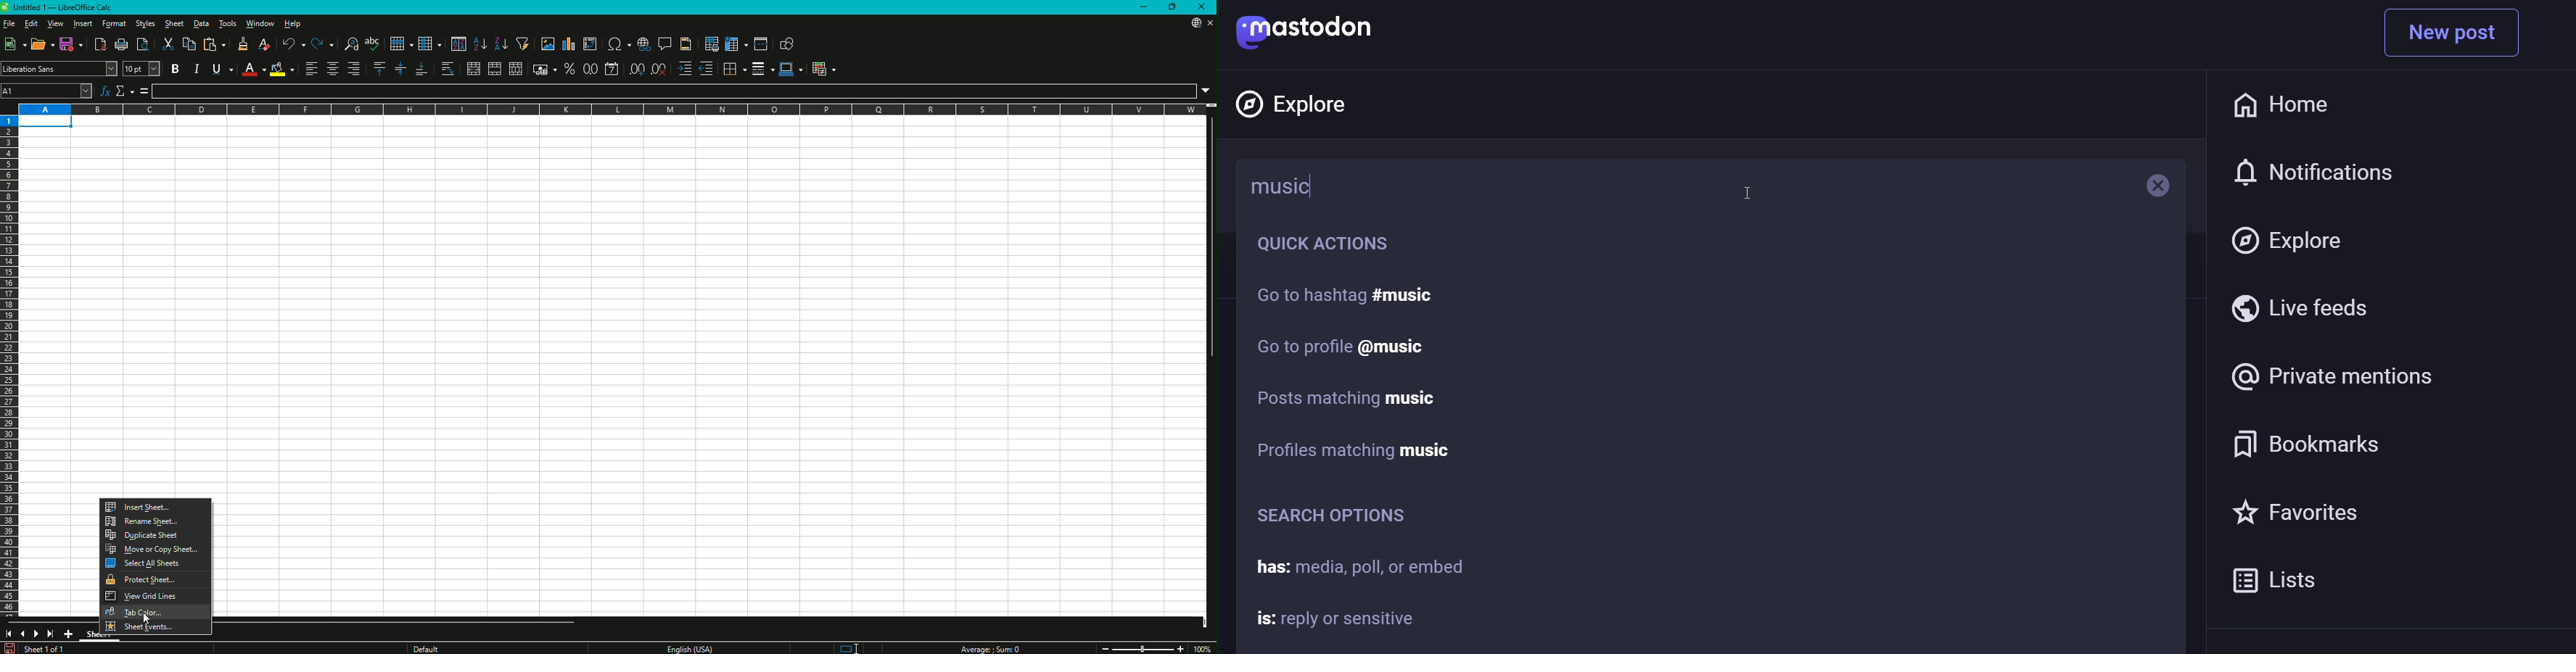 The image size is (2576, 672). Describe the element at coordinates (56, 23) in the screenshot. I see `View` at that location.